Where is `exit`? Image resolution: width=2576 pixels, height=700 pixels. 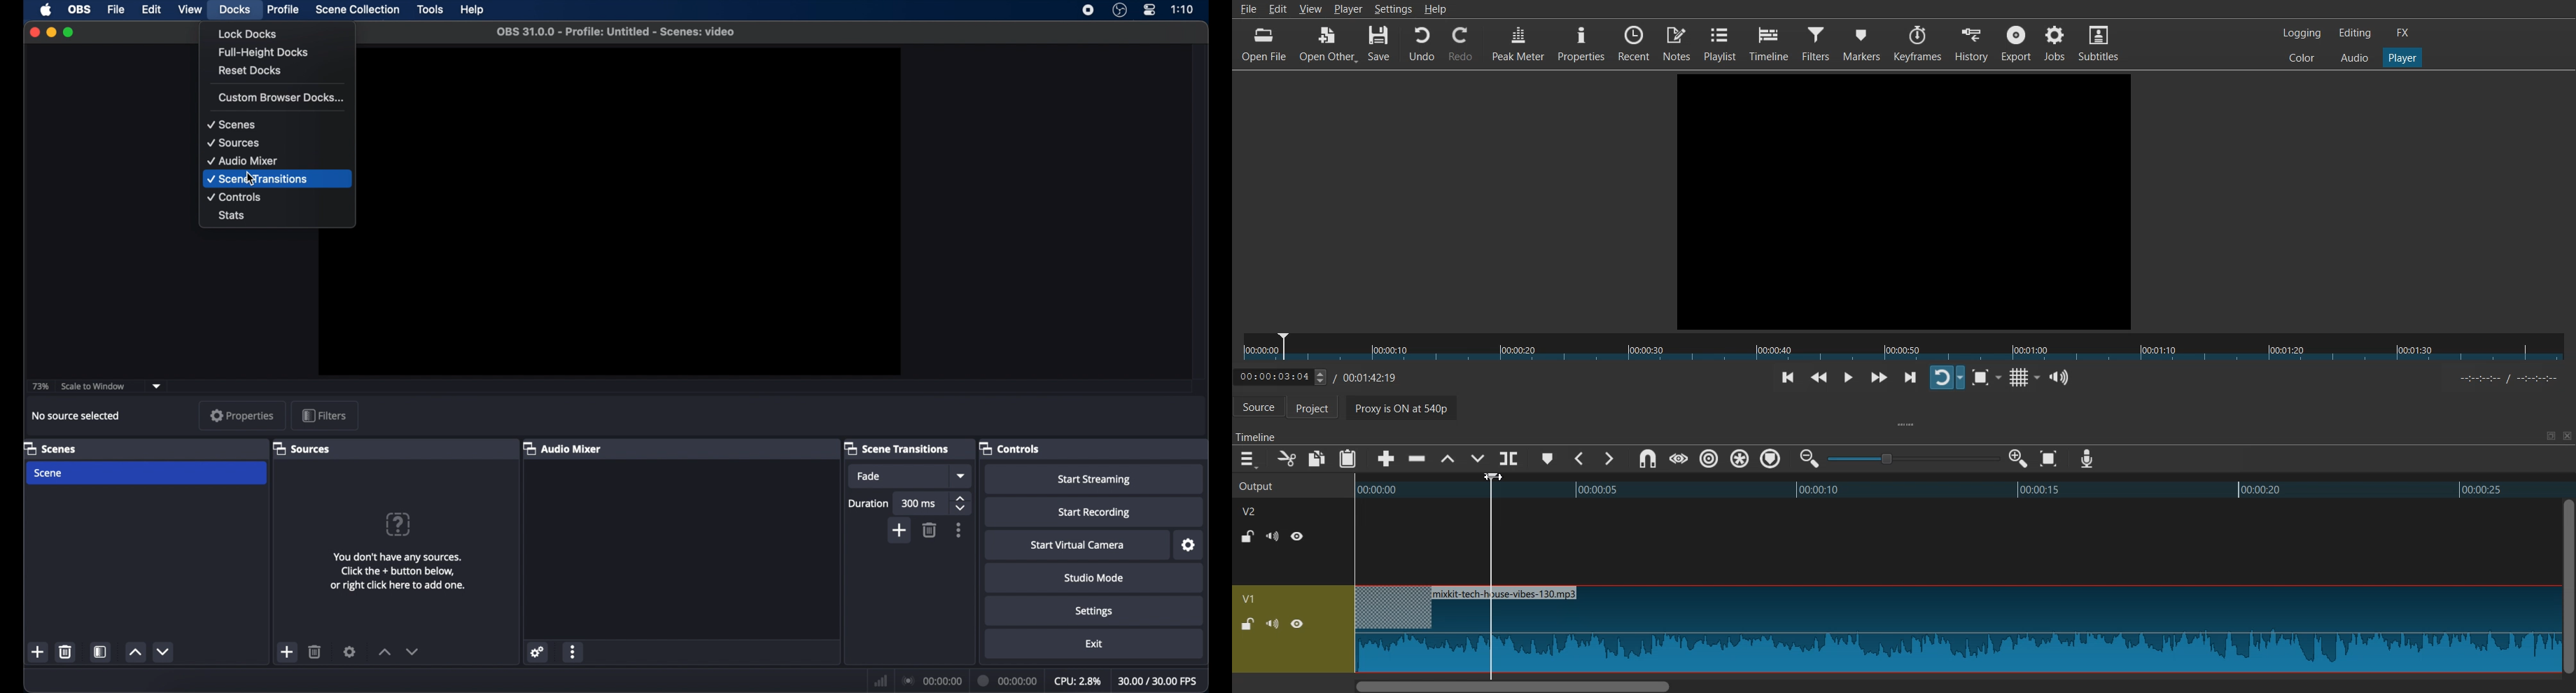 exit is located at coordinates (1093, 643).